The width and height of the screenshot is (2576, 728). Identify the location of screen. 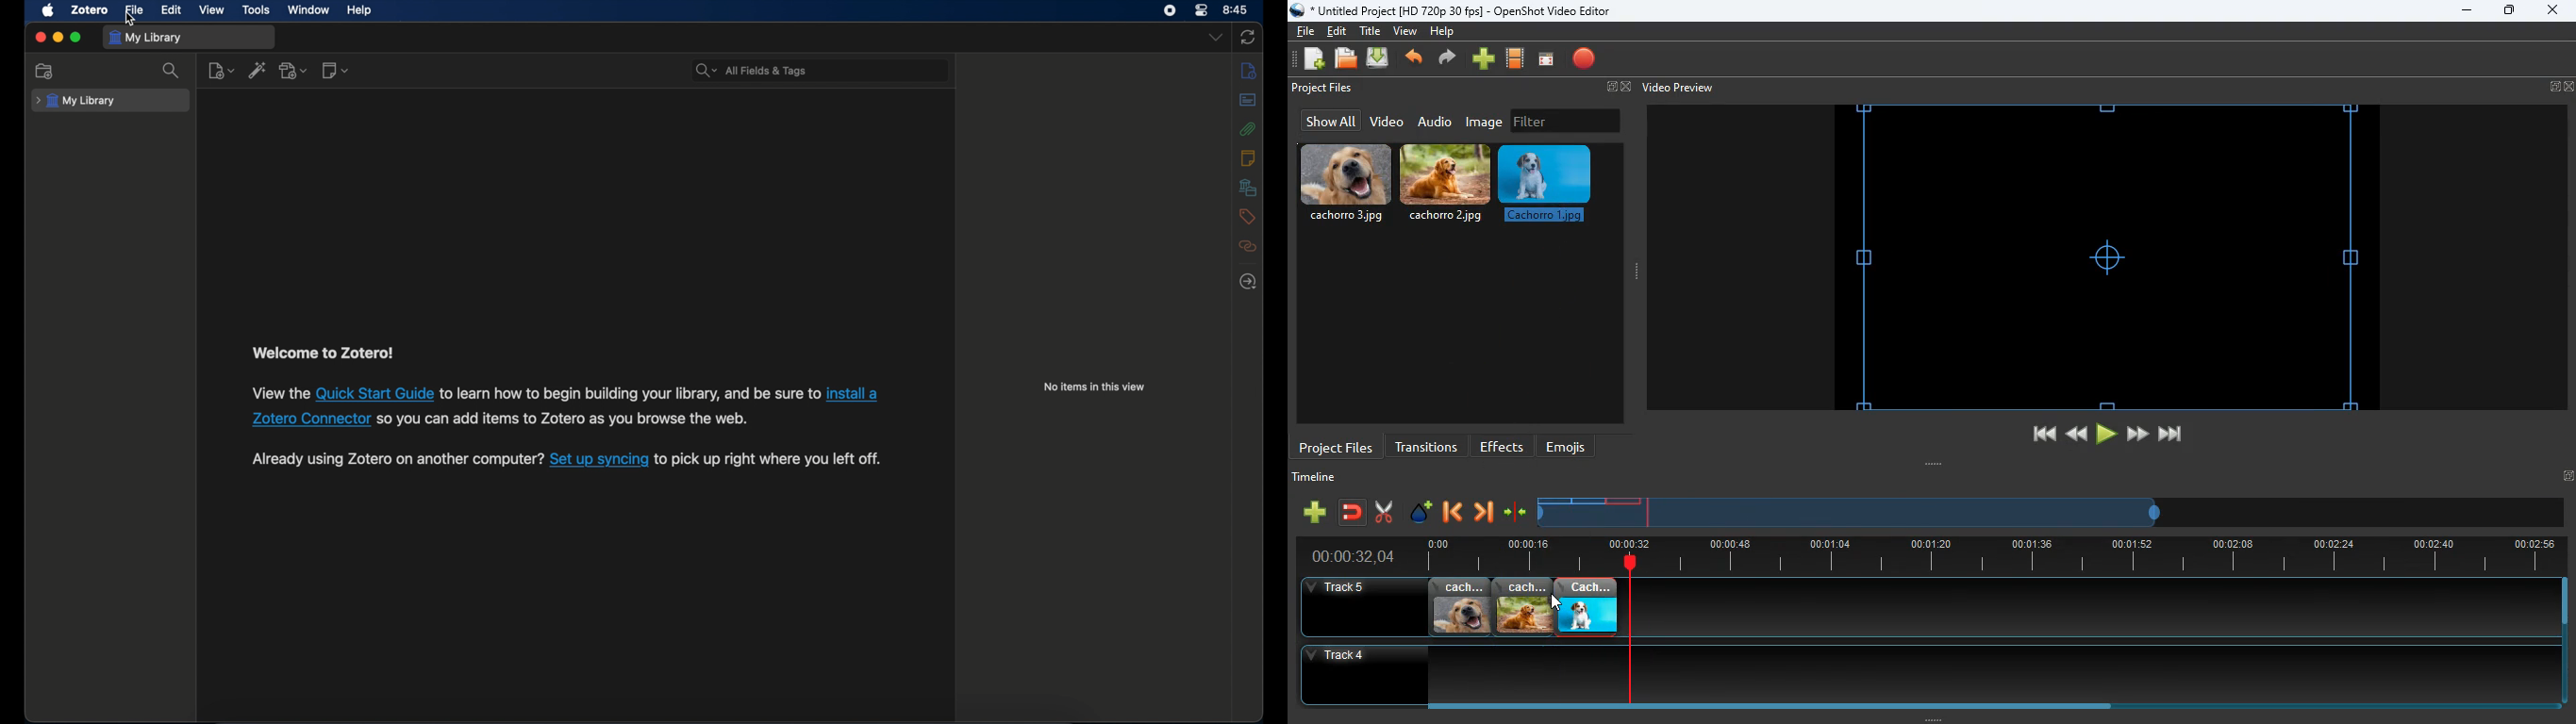
(2107, 256).